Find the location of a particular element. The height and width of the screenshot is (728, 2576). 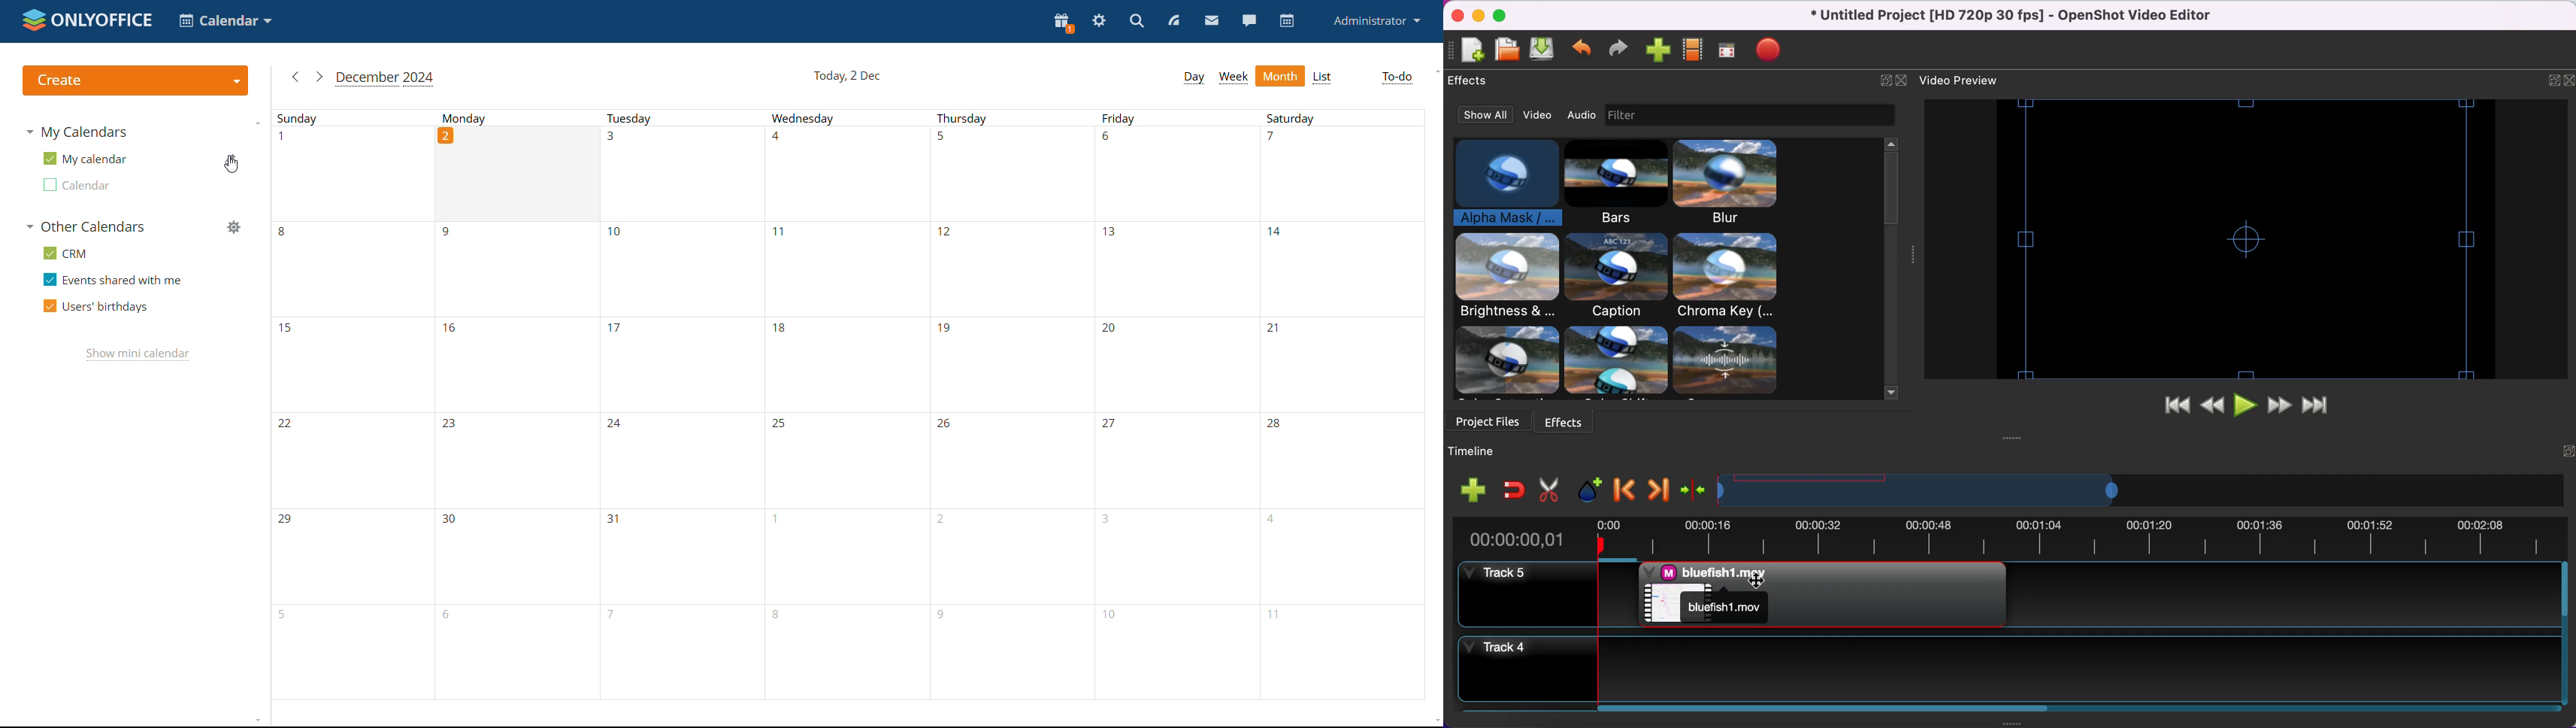

friday is located at coordinates (1175, 117).